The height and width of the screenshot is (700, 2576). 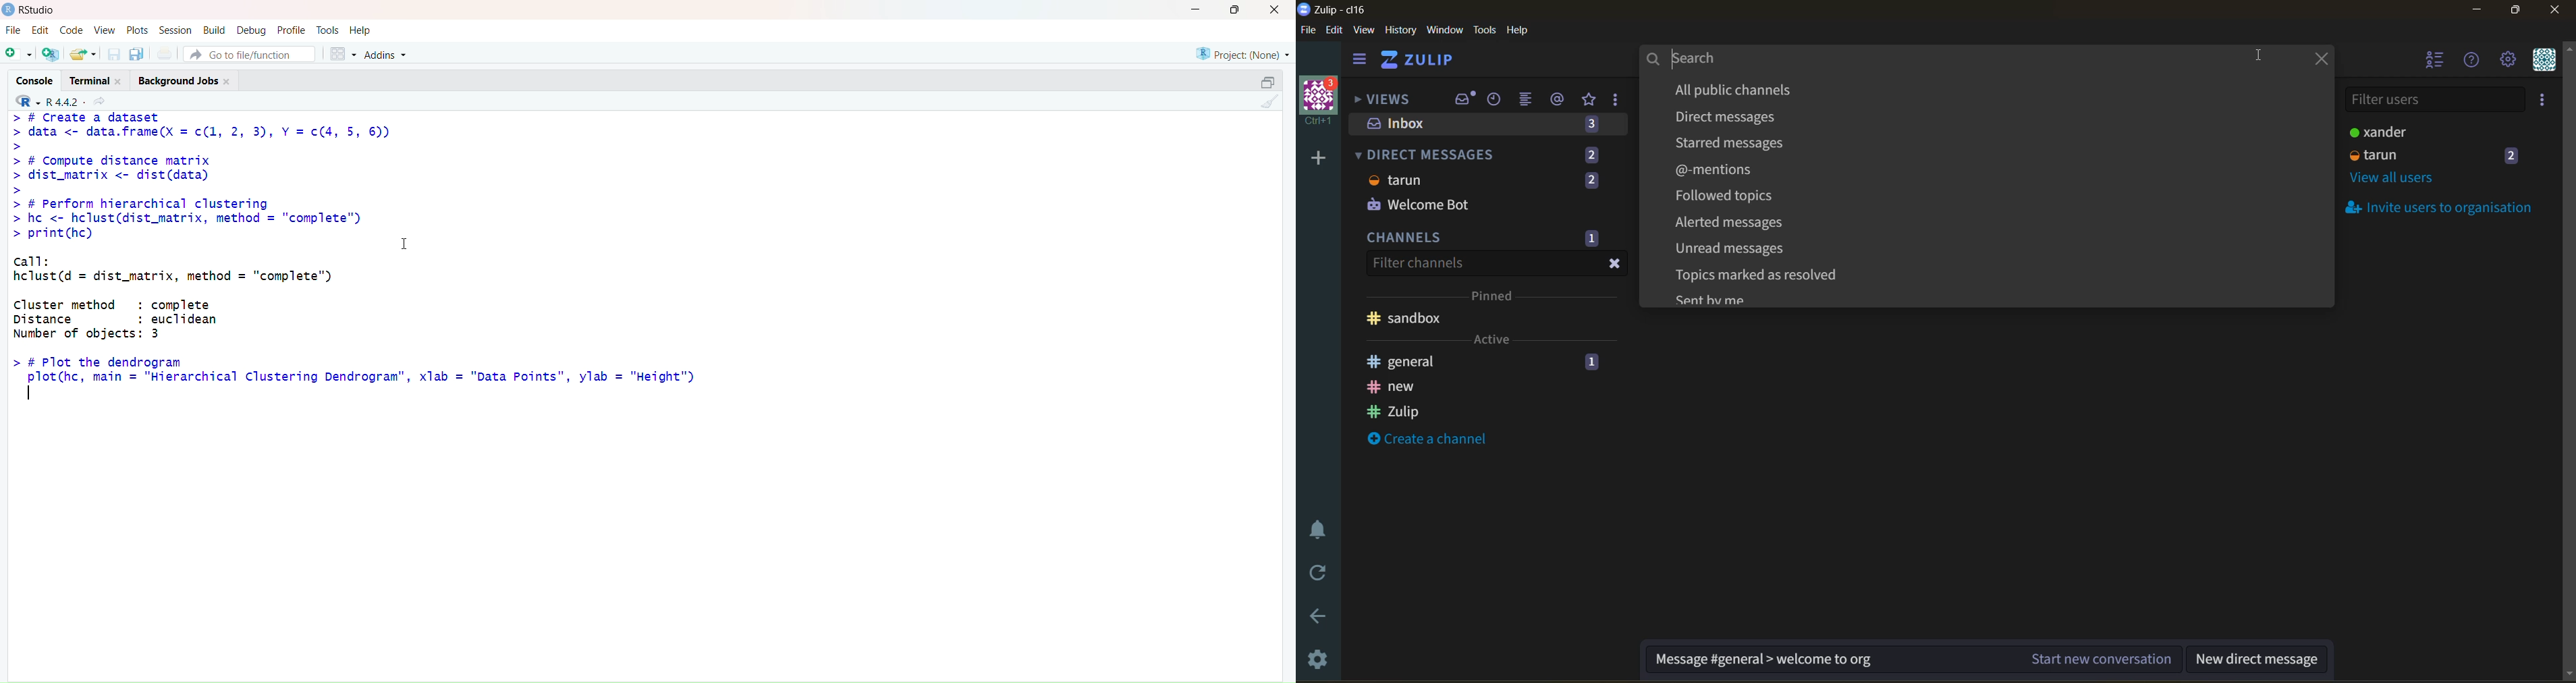 I want to click on 1, so click(x=1592, y=362).